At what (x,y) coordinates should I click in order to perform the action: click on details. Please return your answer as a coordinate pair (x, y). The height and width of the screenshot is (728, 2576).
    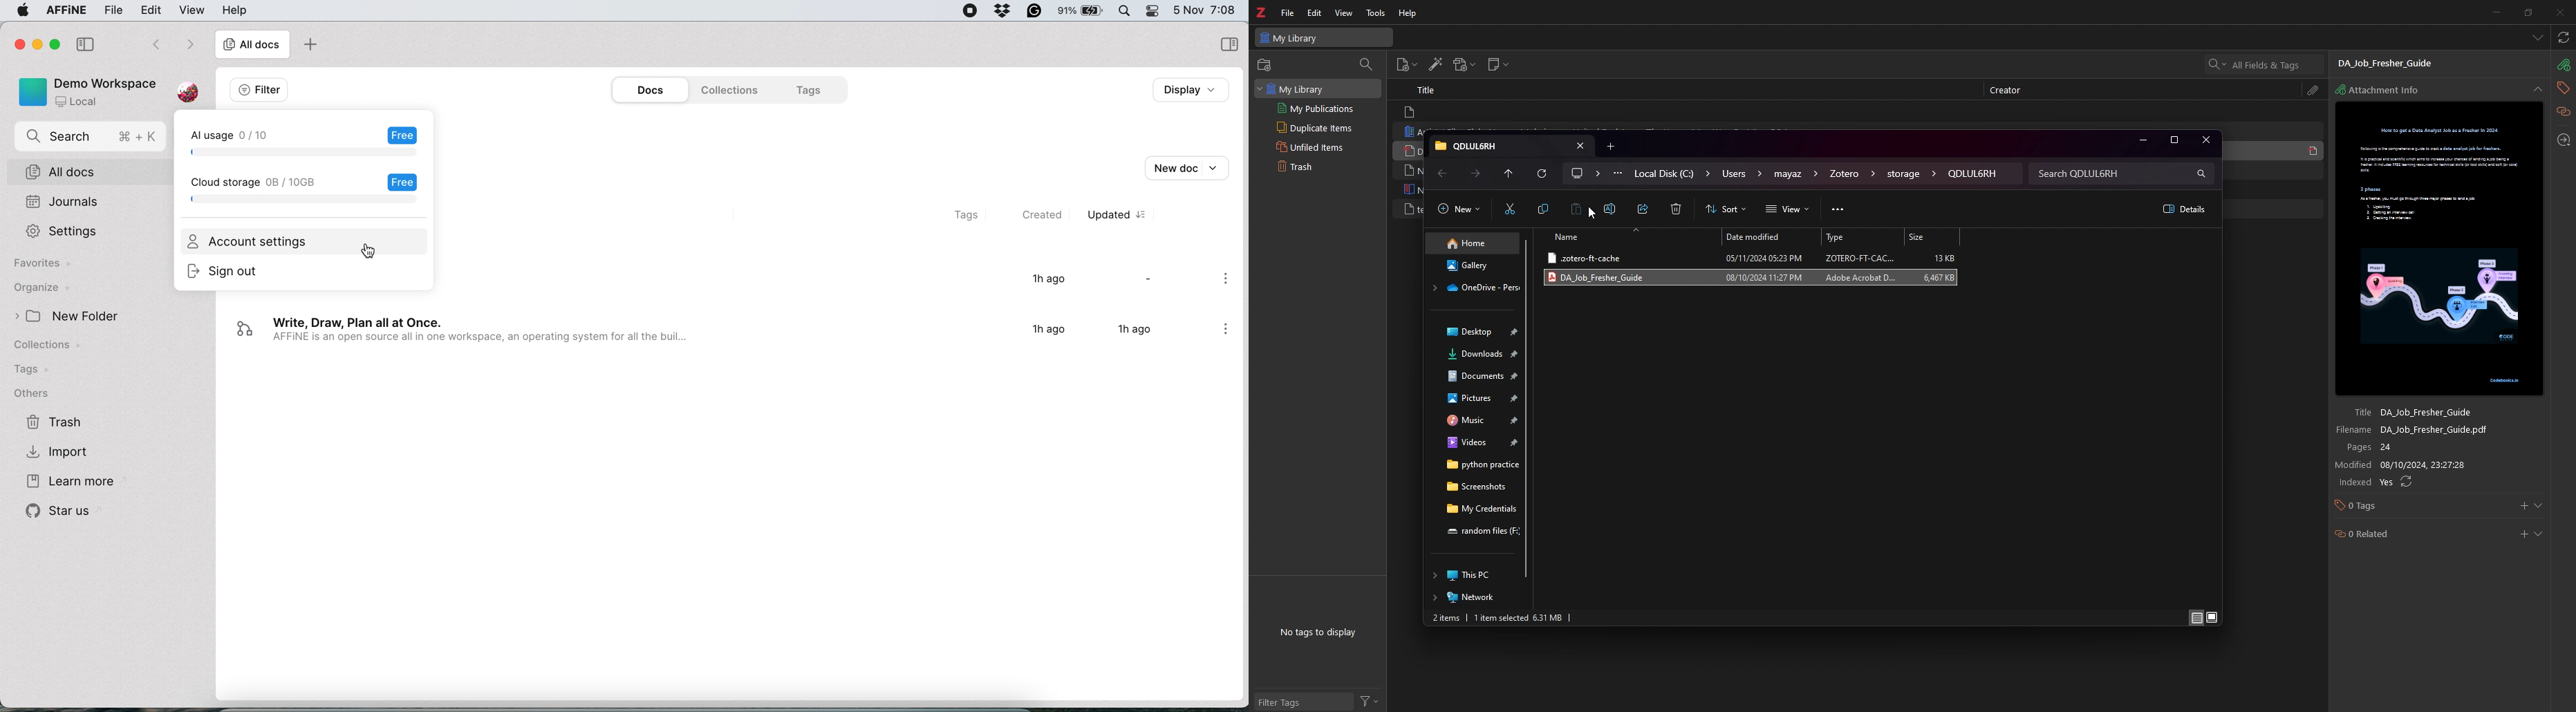
    Looking at the image, I should click on (2181, 209).